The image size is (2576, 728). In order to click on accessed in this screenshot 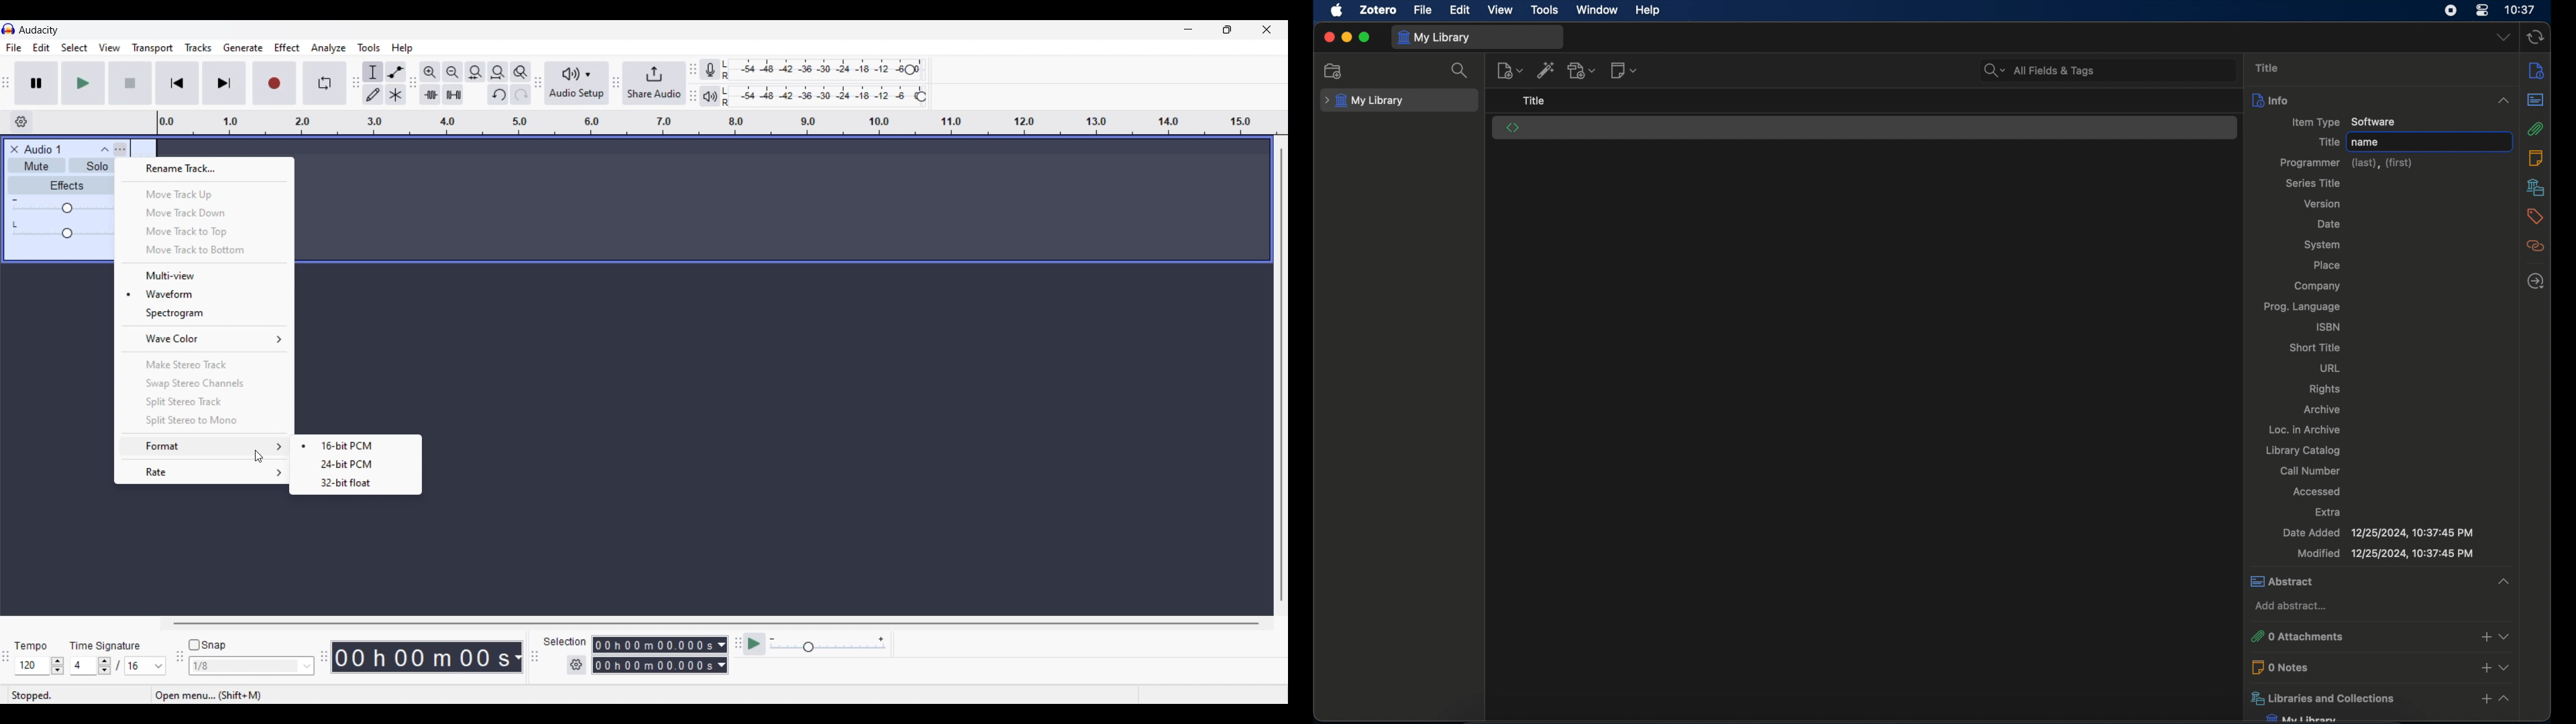, I will do `click(2318, 491)`.